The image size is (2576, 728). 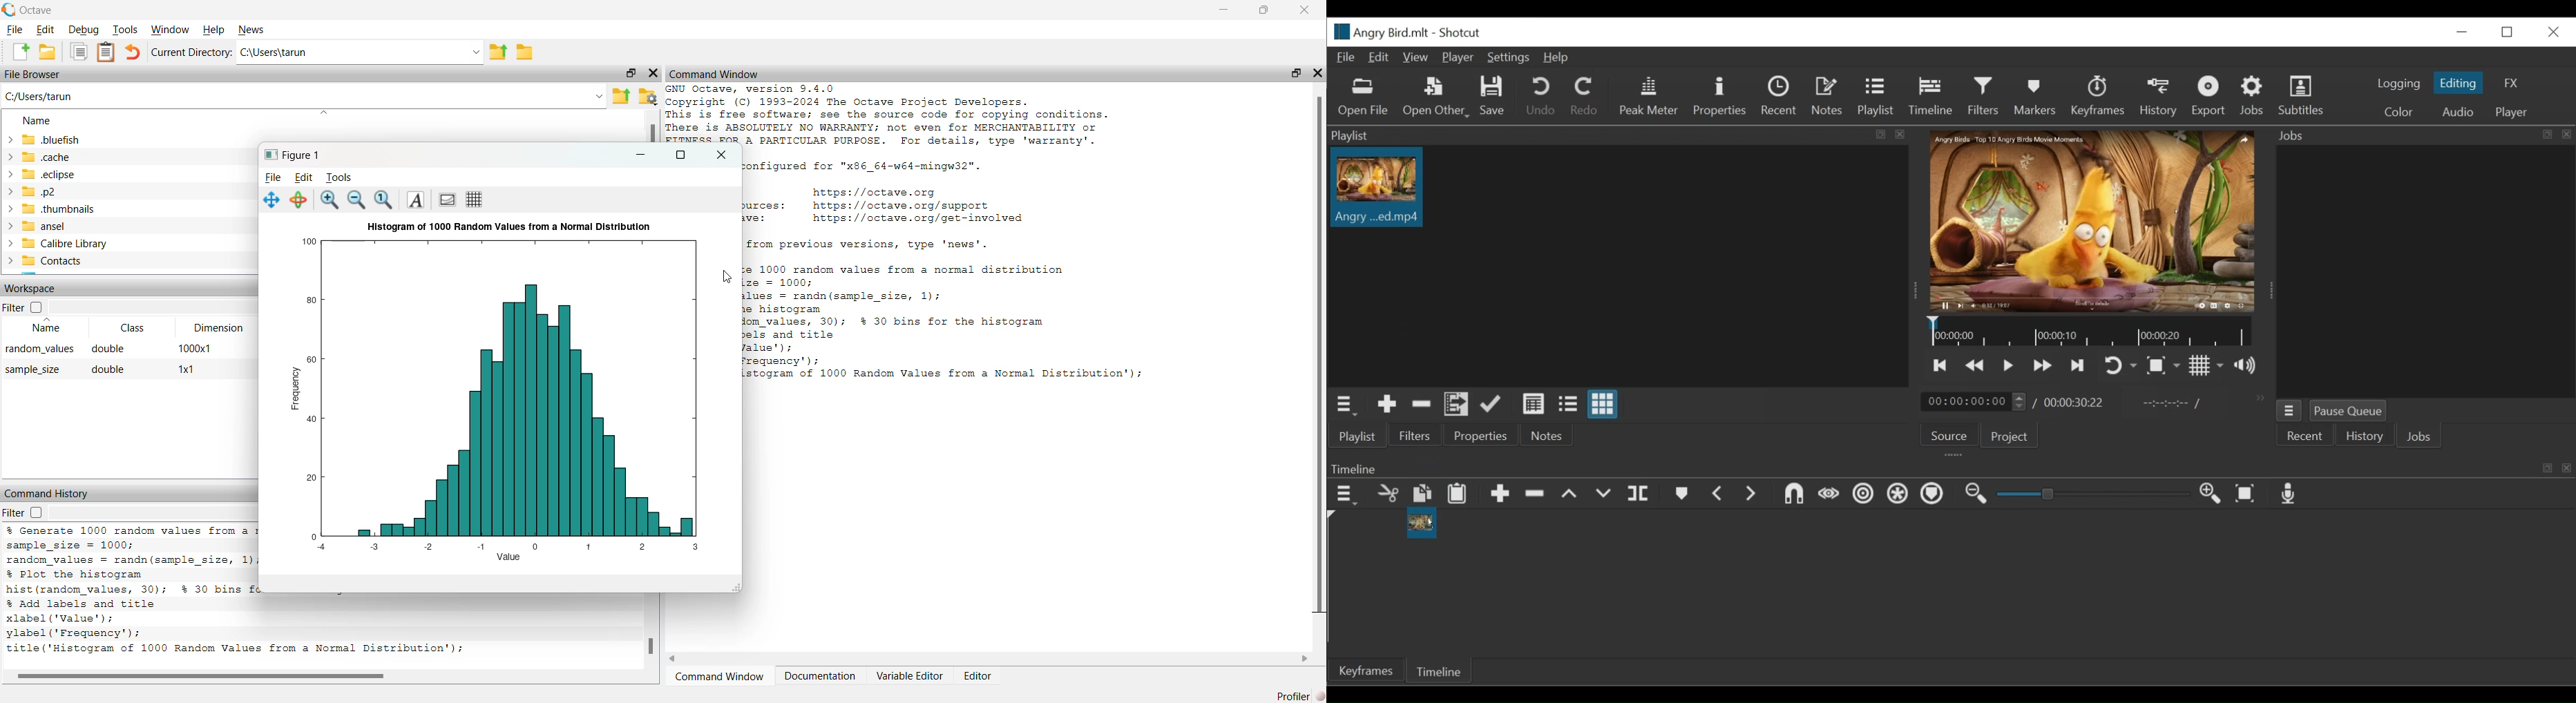 I want to click on zoom in, so click(x=328, y=200).